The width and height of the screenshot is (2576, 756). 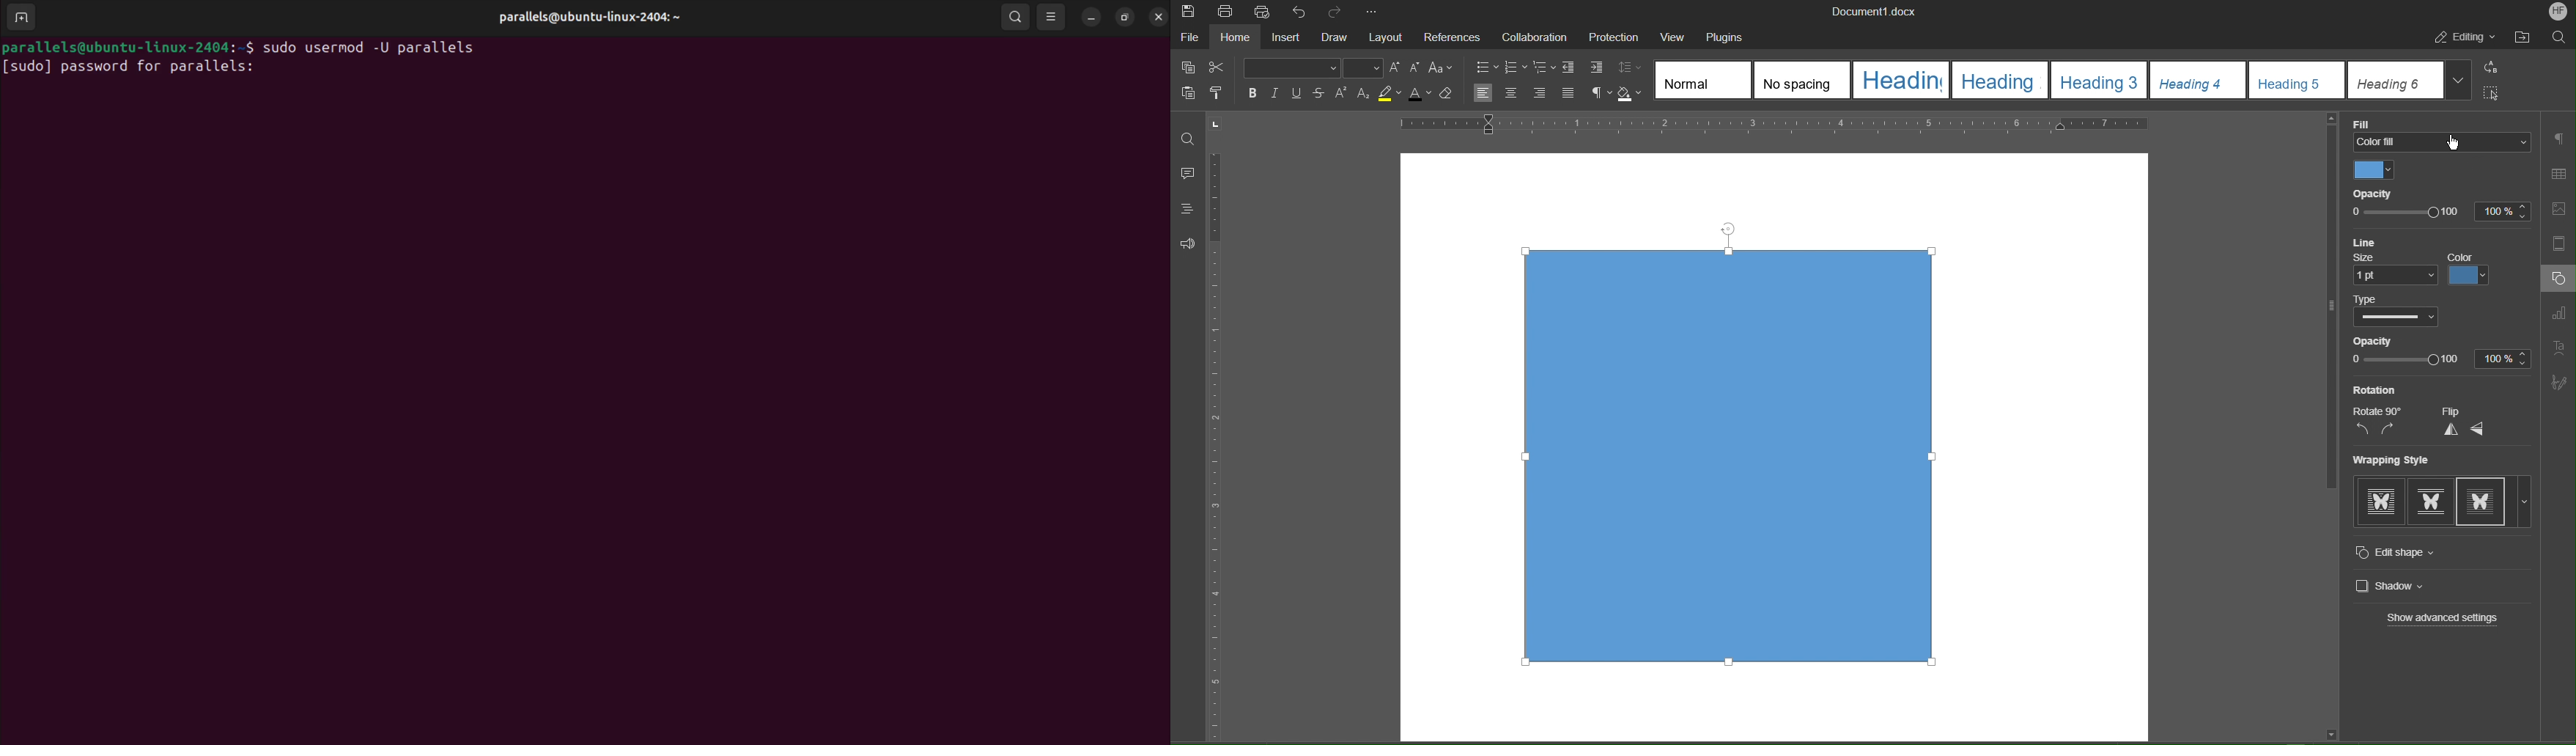 I want to click on Italics, so click(x=1277, y=93).